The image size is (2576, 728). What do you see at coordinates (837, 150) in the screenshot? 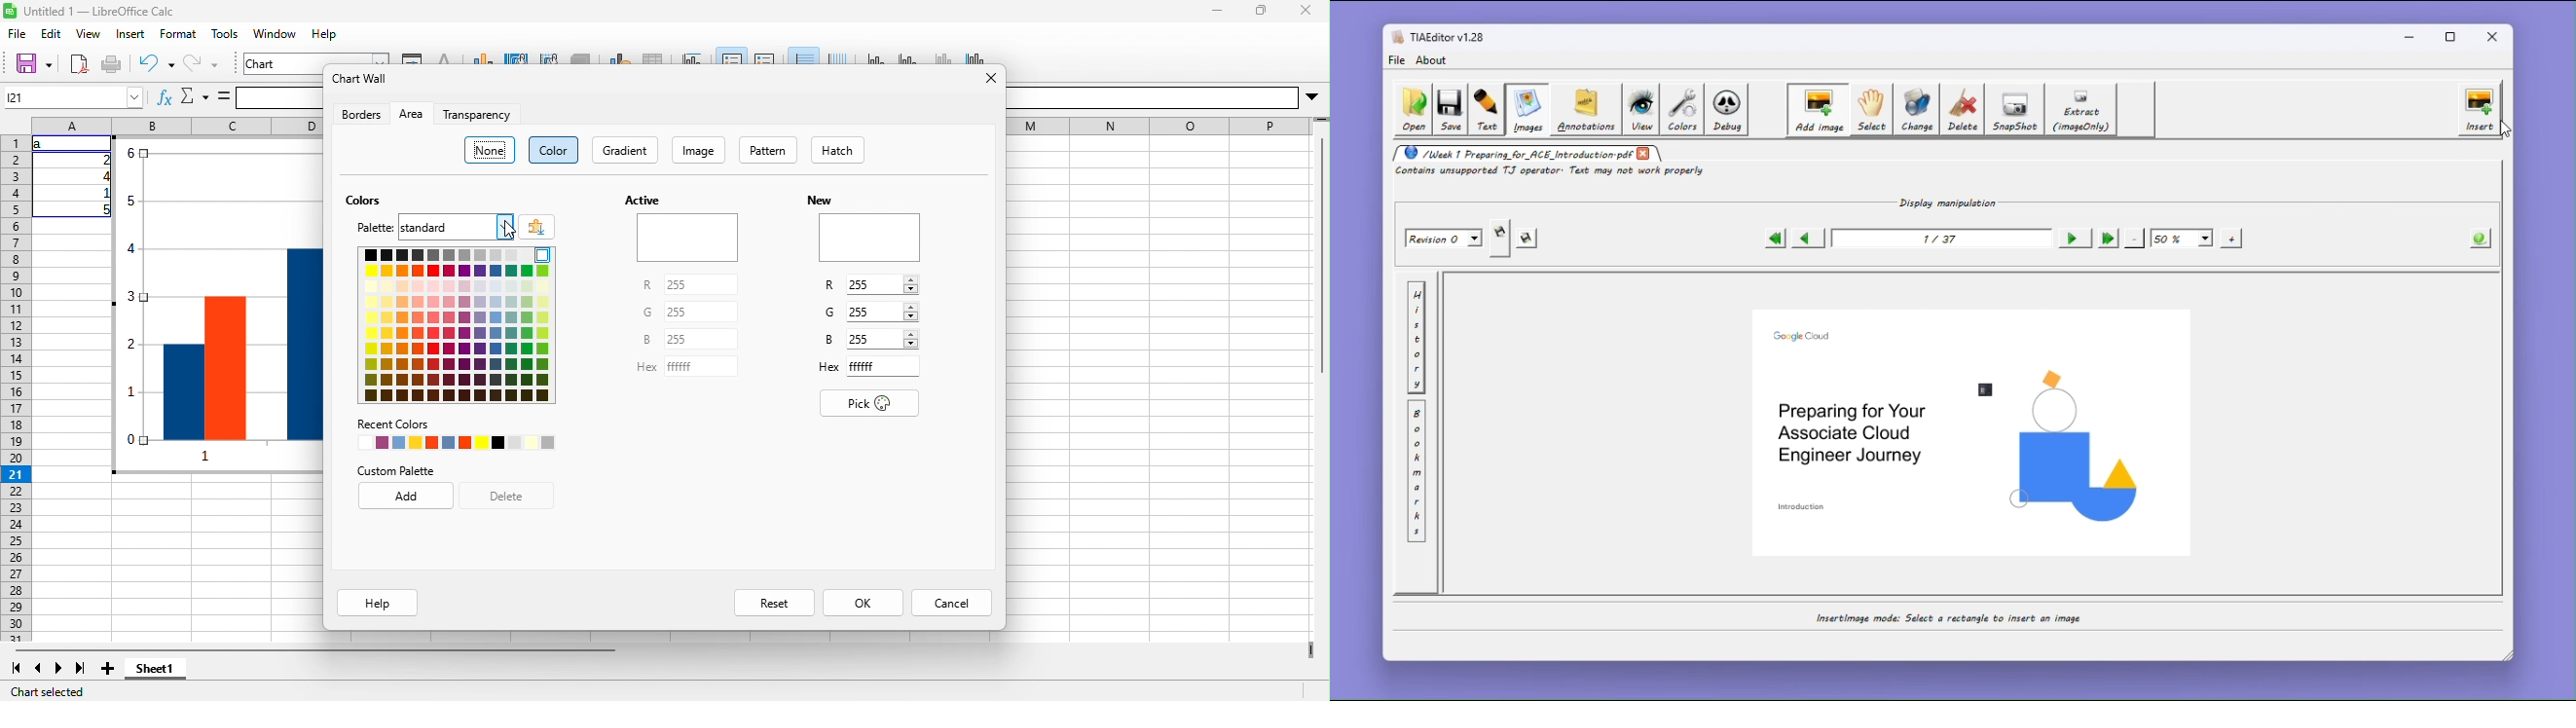
I see `hatch` at bounding box center [837, 150].